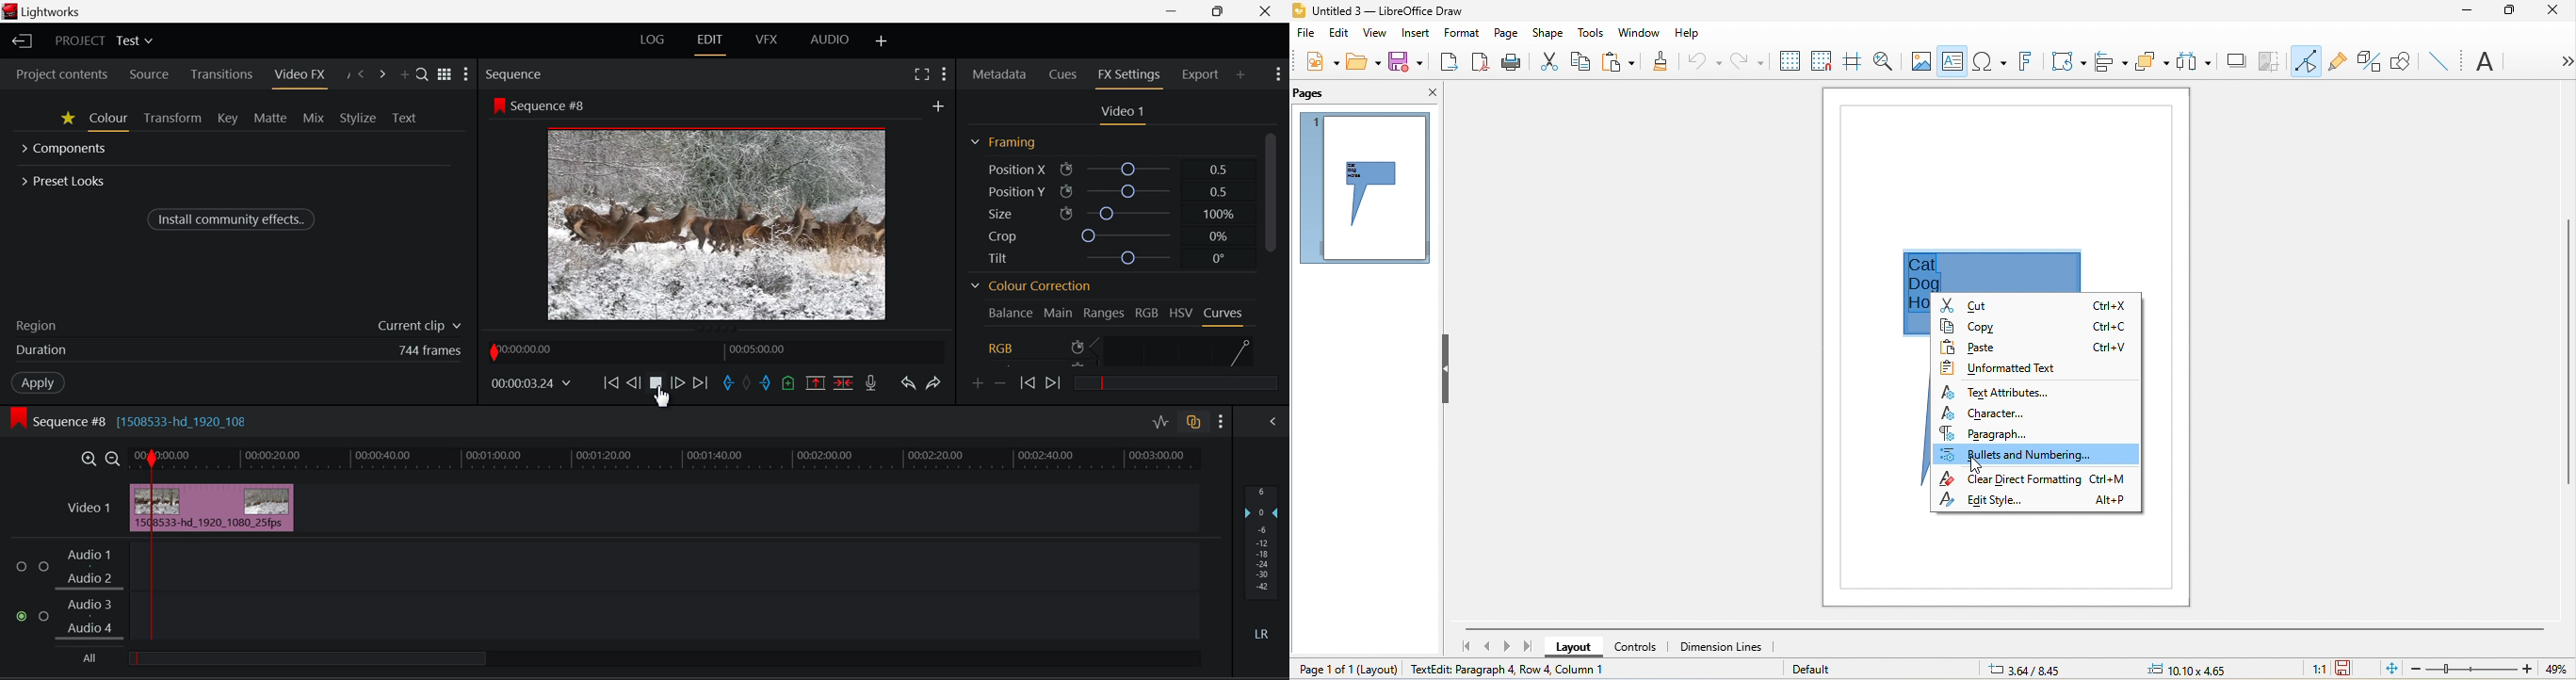 The height and width of the screenshot is (700, 2576). Describe the element at coordinates (2554, 14) in the screenshot. I see `close` at that location.